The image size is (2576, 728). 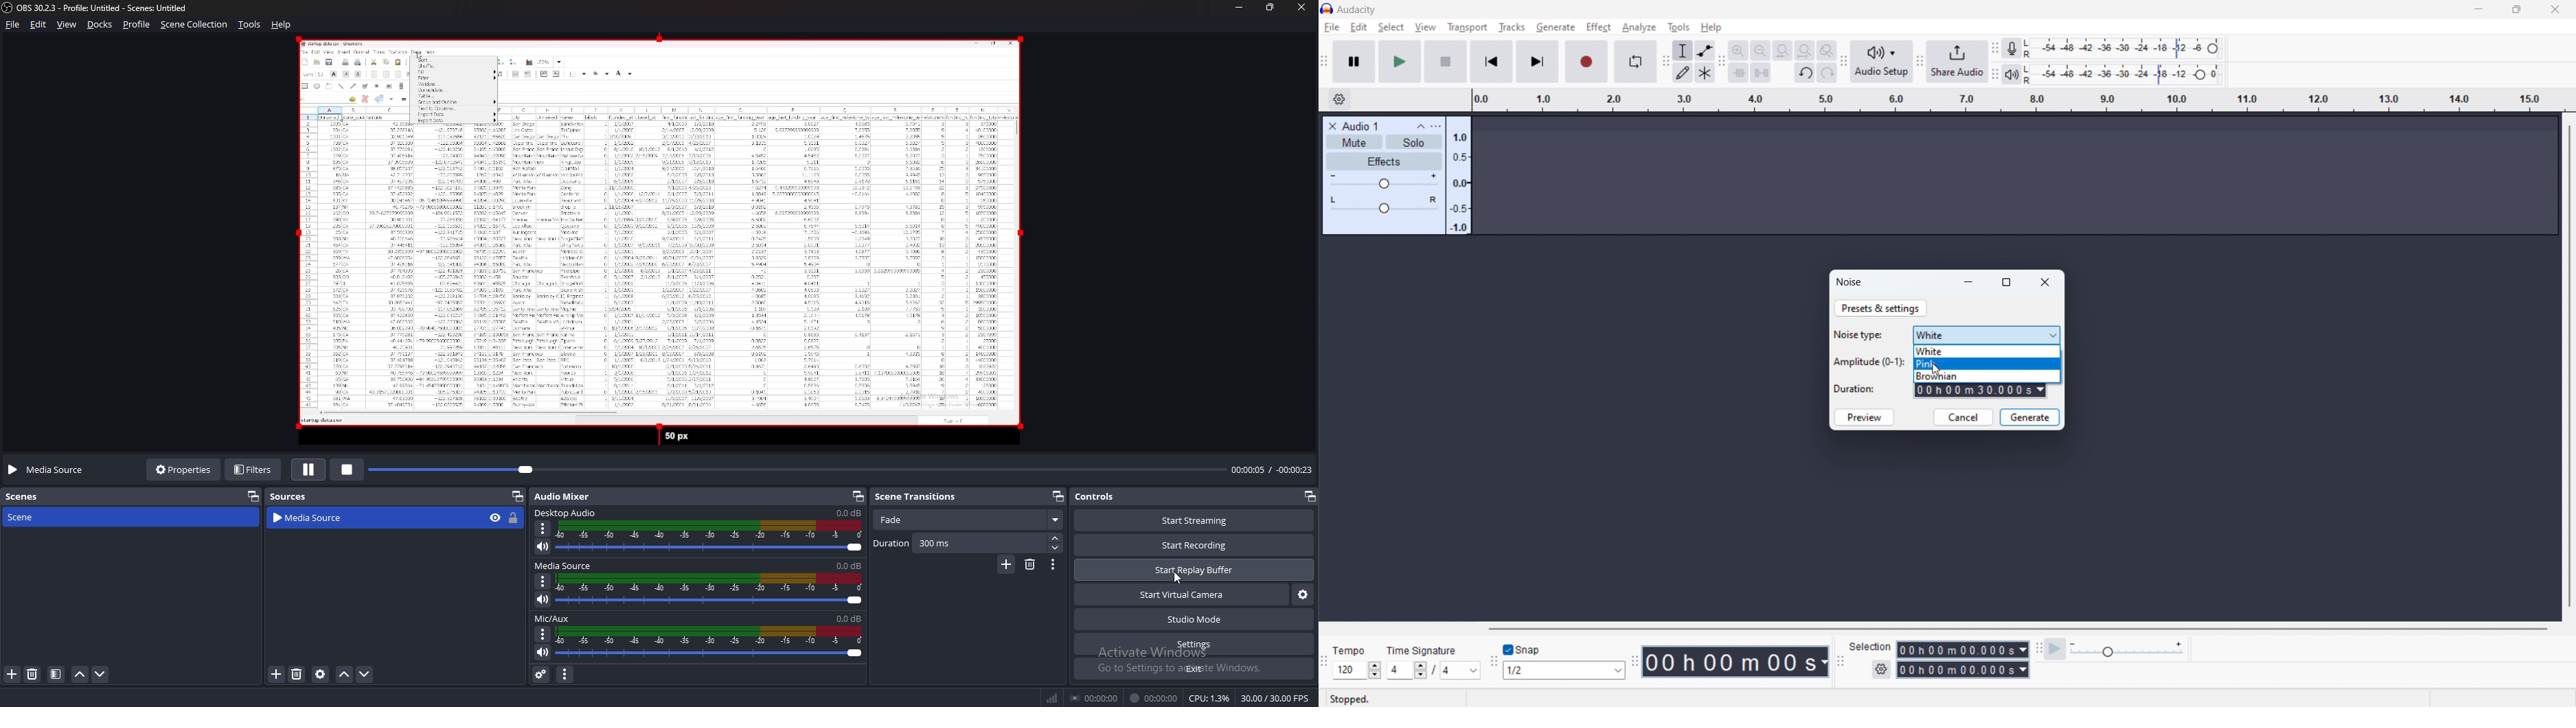 What do you see at coordinates (1636, 661) in the screenshot?
I see `time toolbar` at bounding box center [1636, 661].